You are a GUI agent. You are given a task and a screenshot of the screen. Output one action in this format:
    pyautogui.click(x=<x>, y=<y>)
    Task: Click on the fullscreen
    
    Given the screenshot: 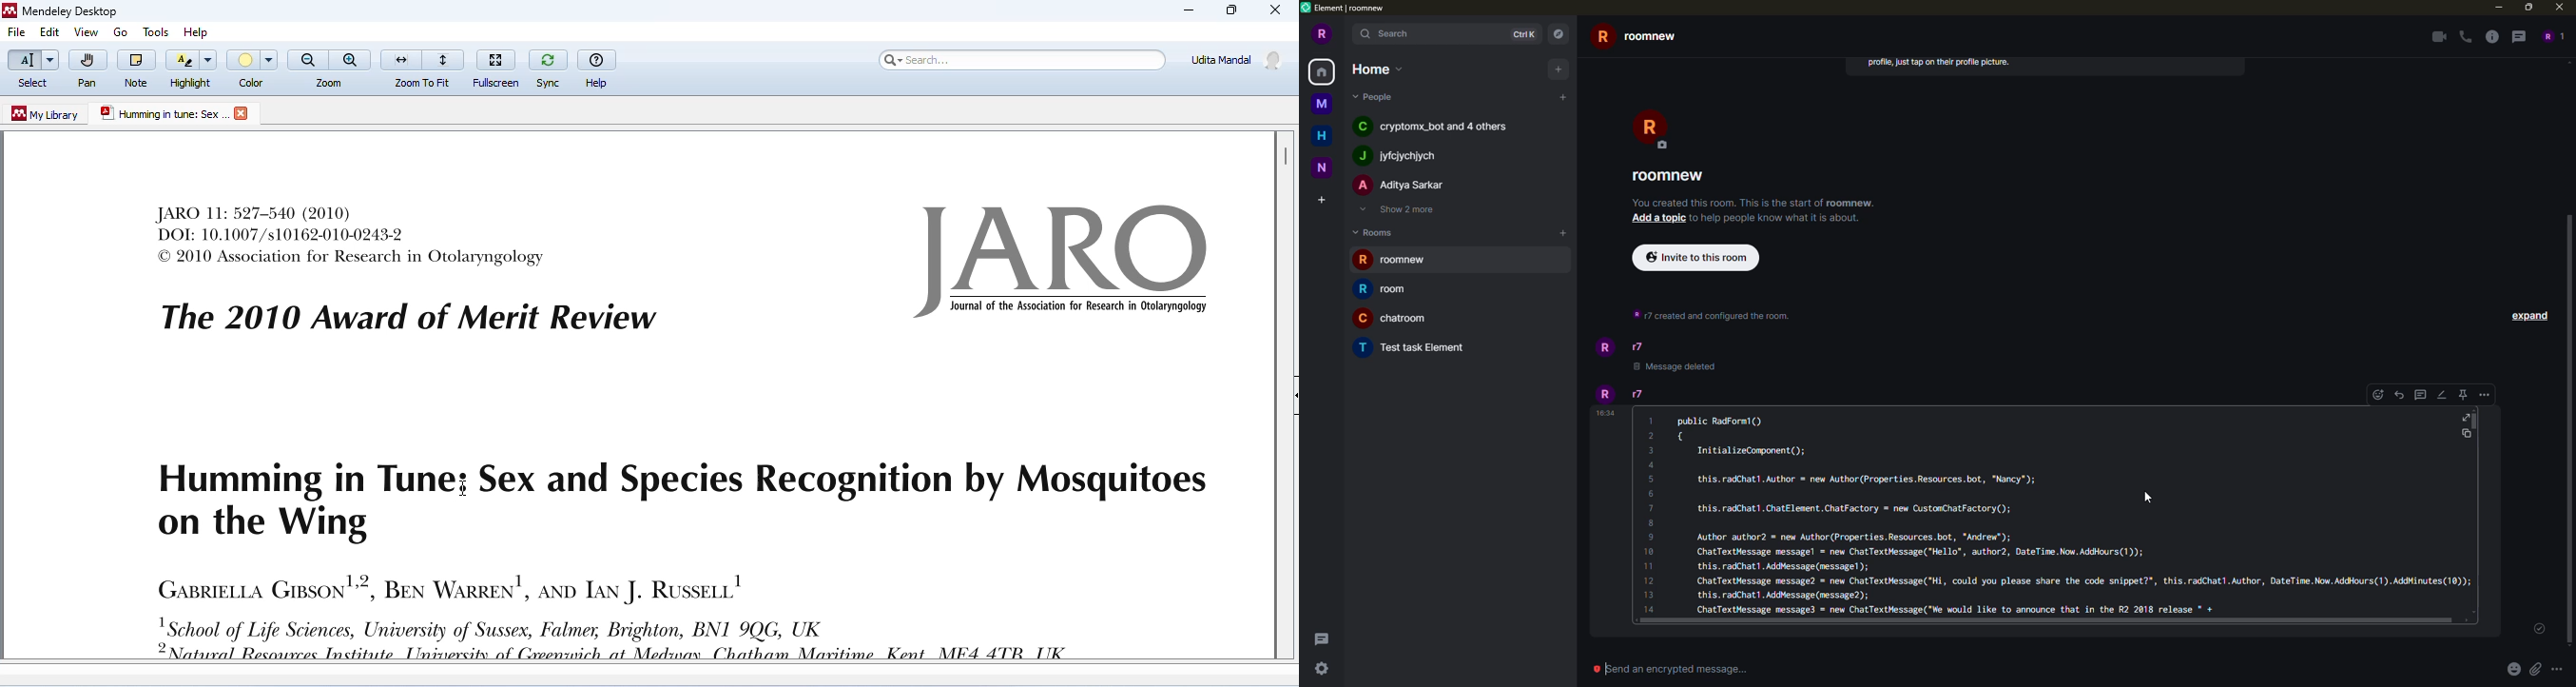 What is the action you would take?
    pyautogui.click(x=498, y=66)
    